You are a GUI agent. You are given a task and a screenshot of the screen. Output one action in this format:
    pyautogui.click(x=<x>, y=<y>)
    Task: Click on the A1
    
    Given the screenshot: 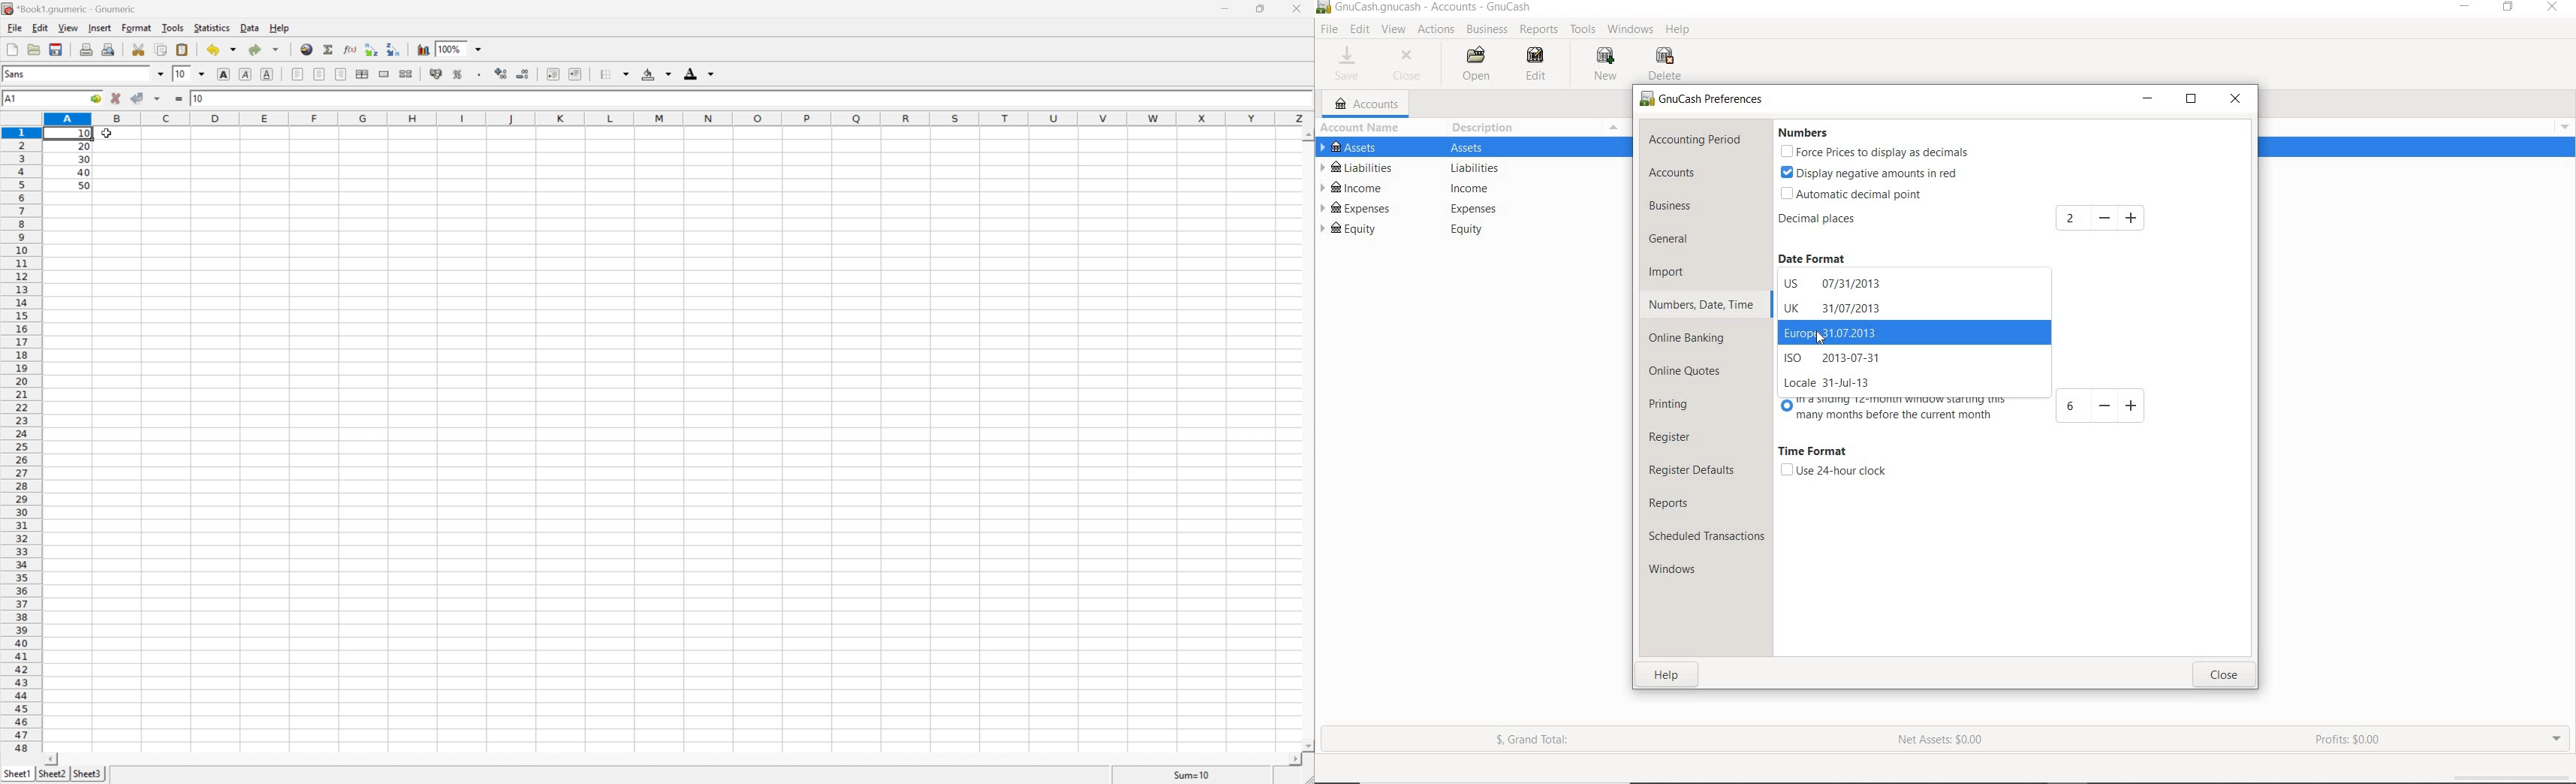 What is the action you would take?
    pyautogui.click(x=13, y=99)
    